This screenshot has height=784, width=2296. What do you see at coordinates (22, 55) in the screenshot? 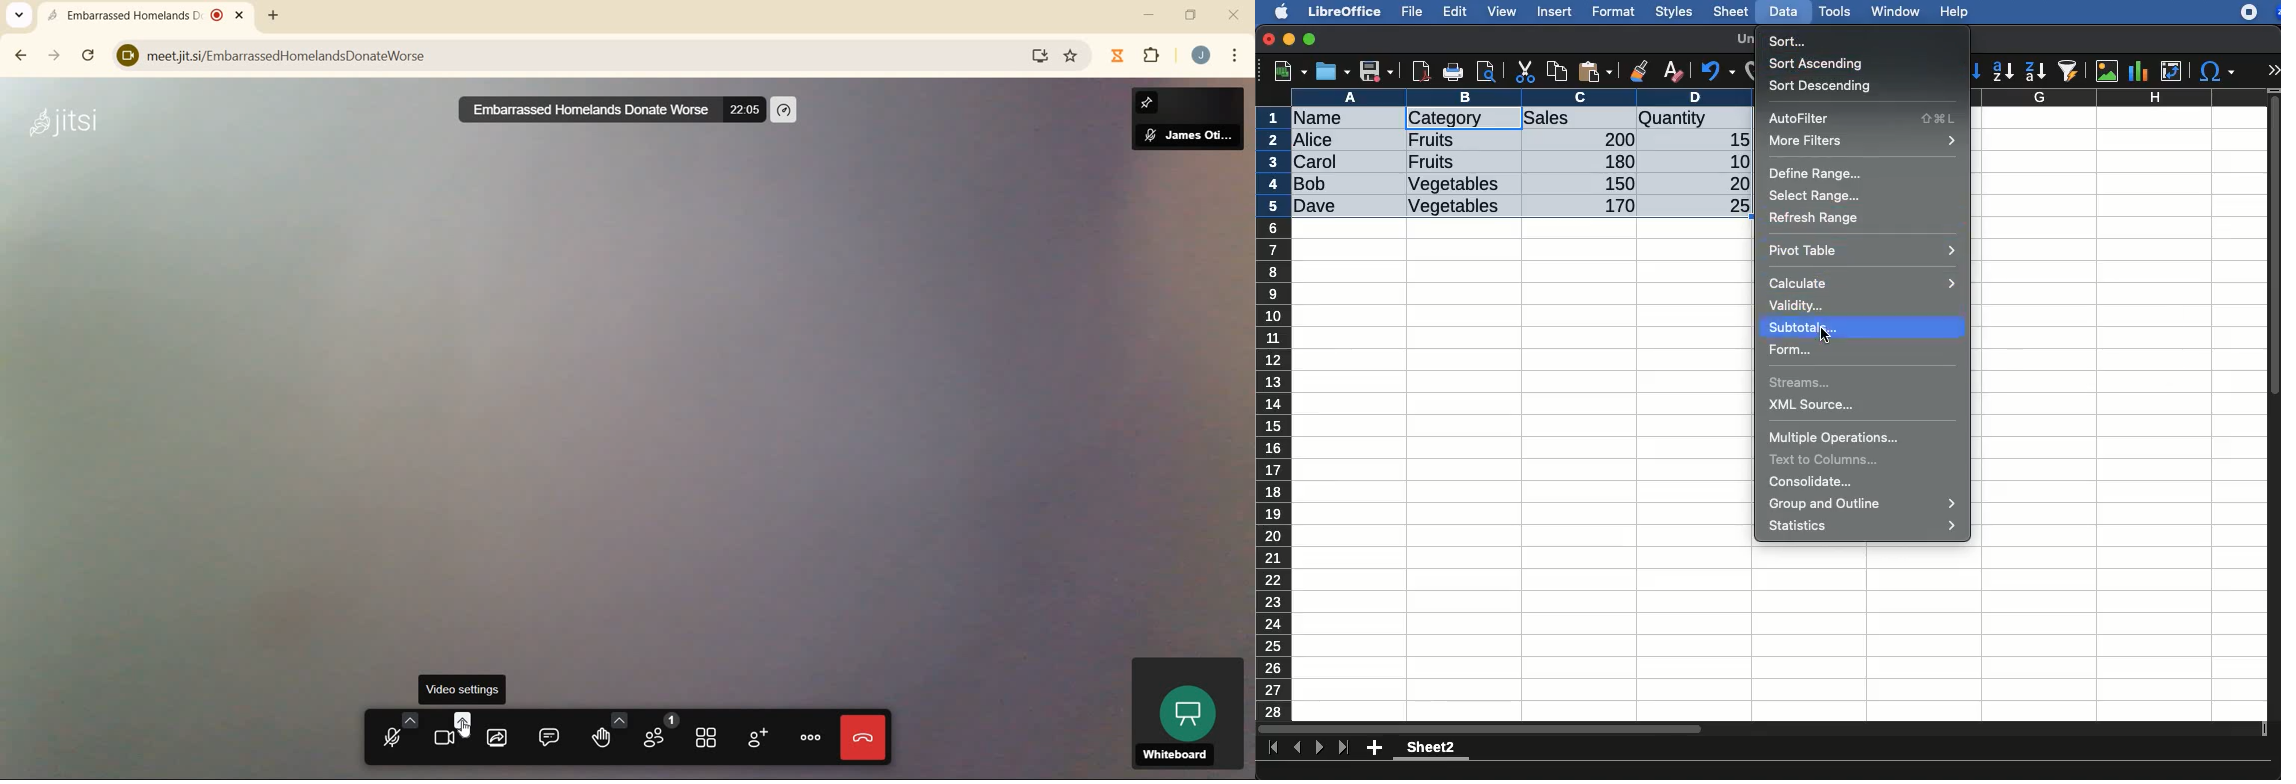
I see `back` at bounding box center [22, 55].